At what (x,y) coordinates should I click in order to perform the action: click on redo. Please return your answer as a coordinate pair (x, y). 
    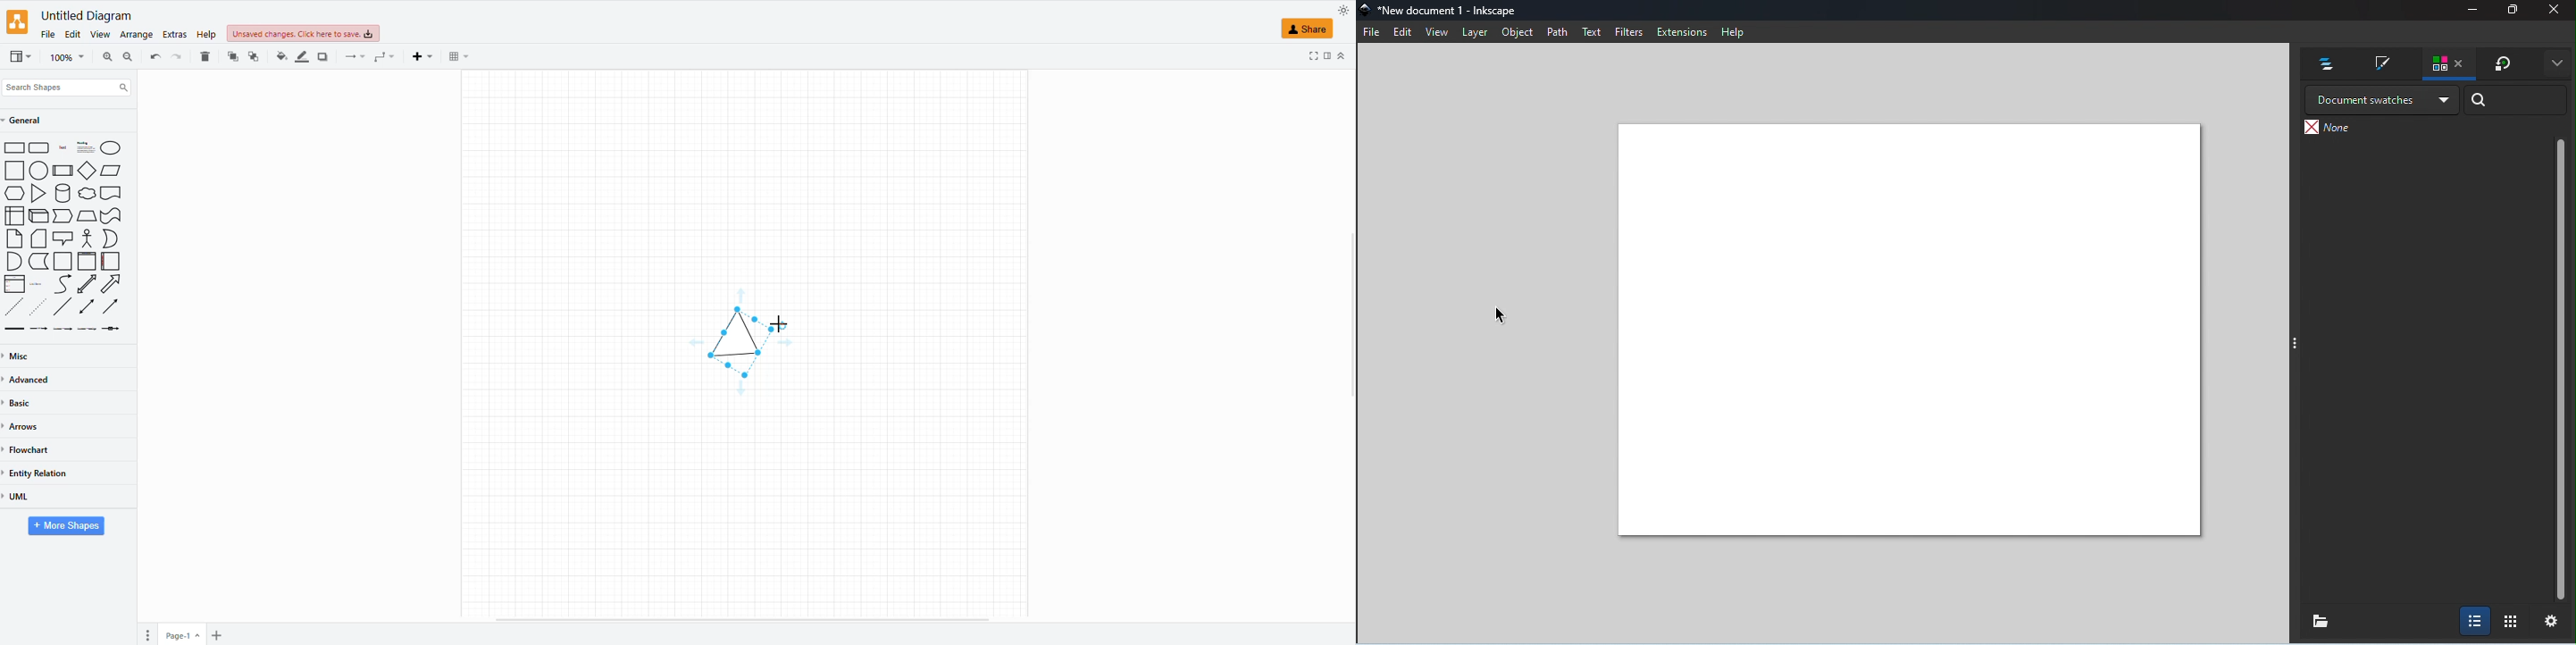
    Looking at the image, I should click on (154, 56).